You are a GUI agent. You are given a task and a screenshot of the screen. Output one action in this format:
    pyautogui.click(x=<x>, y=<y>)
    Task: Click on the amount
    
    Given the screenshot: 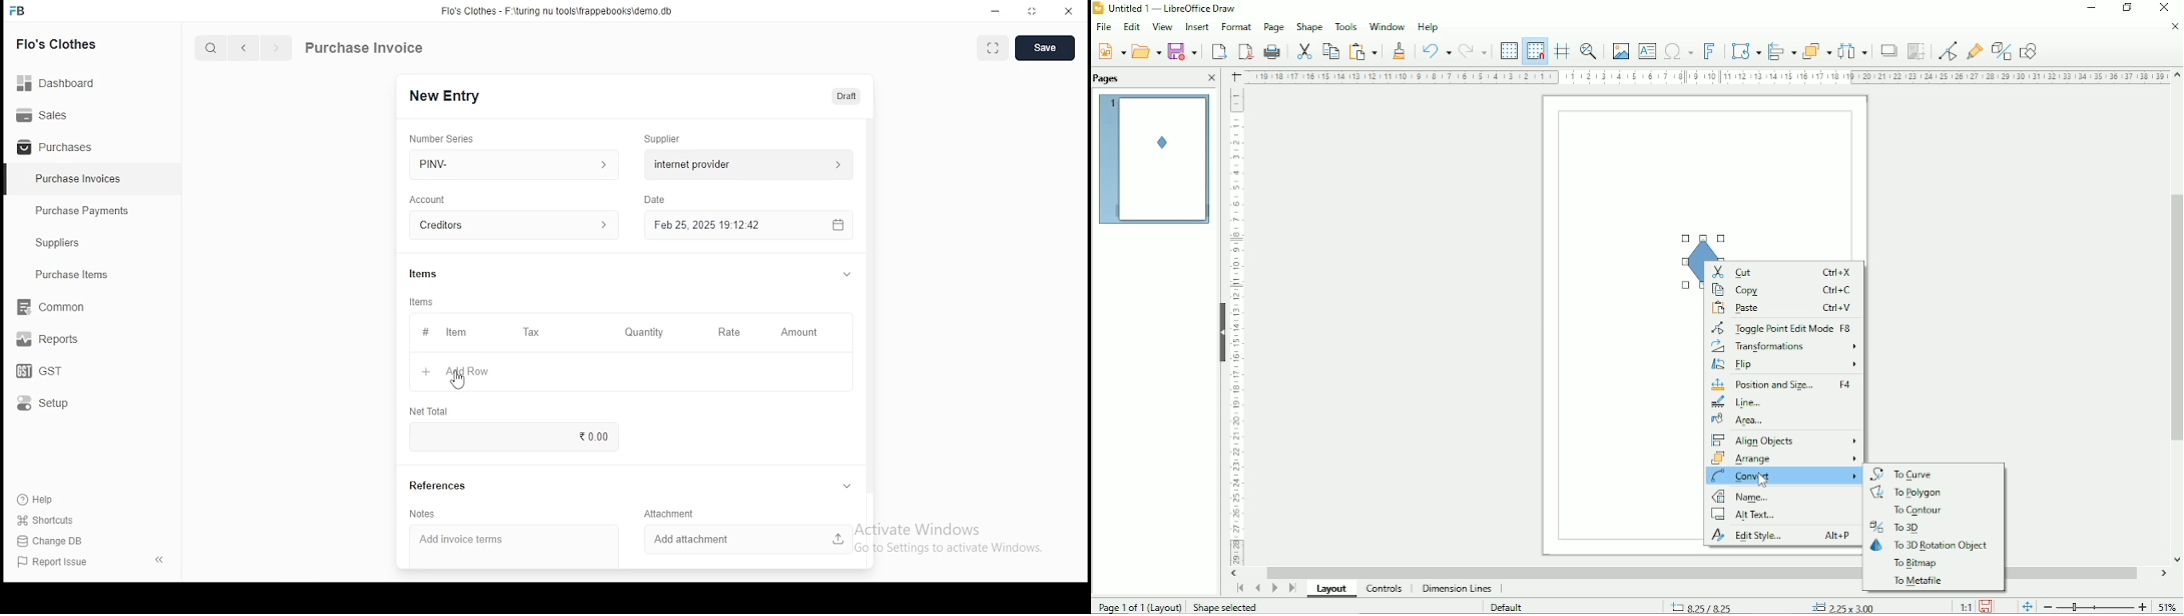 What is the action you would take?
    pyautogui.click(x=798, y=333)
    